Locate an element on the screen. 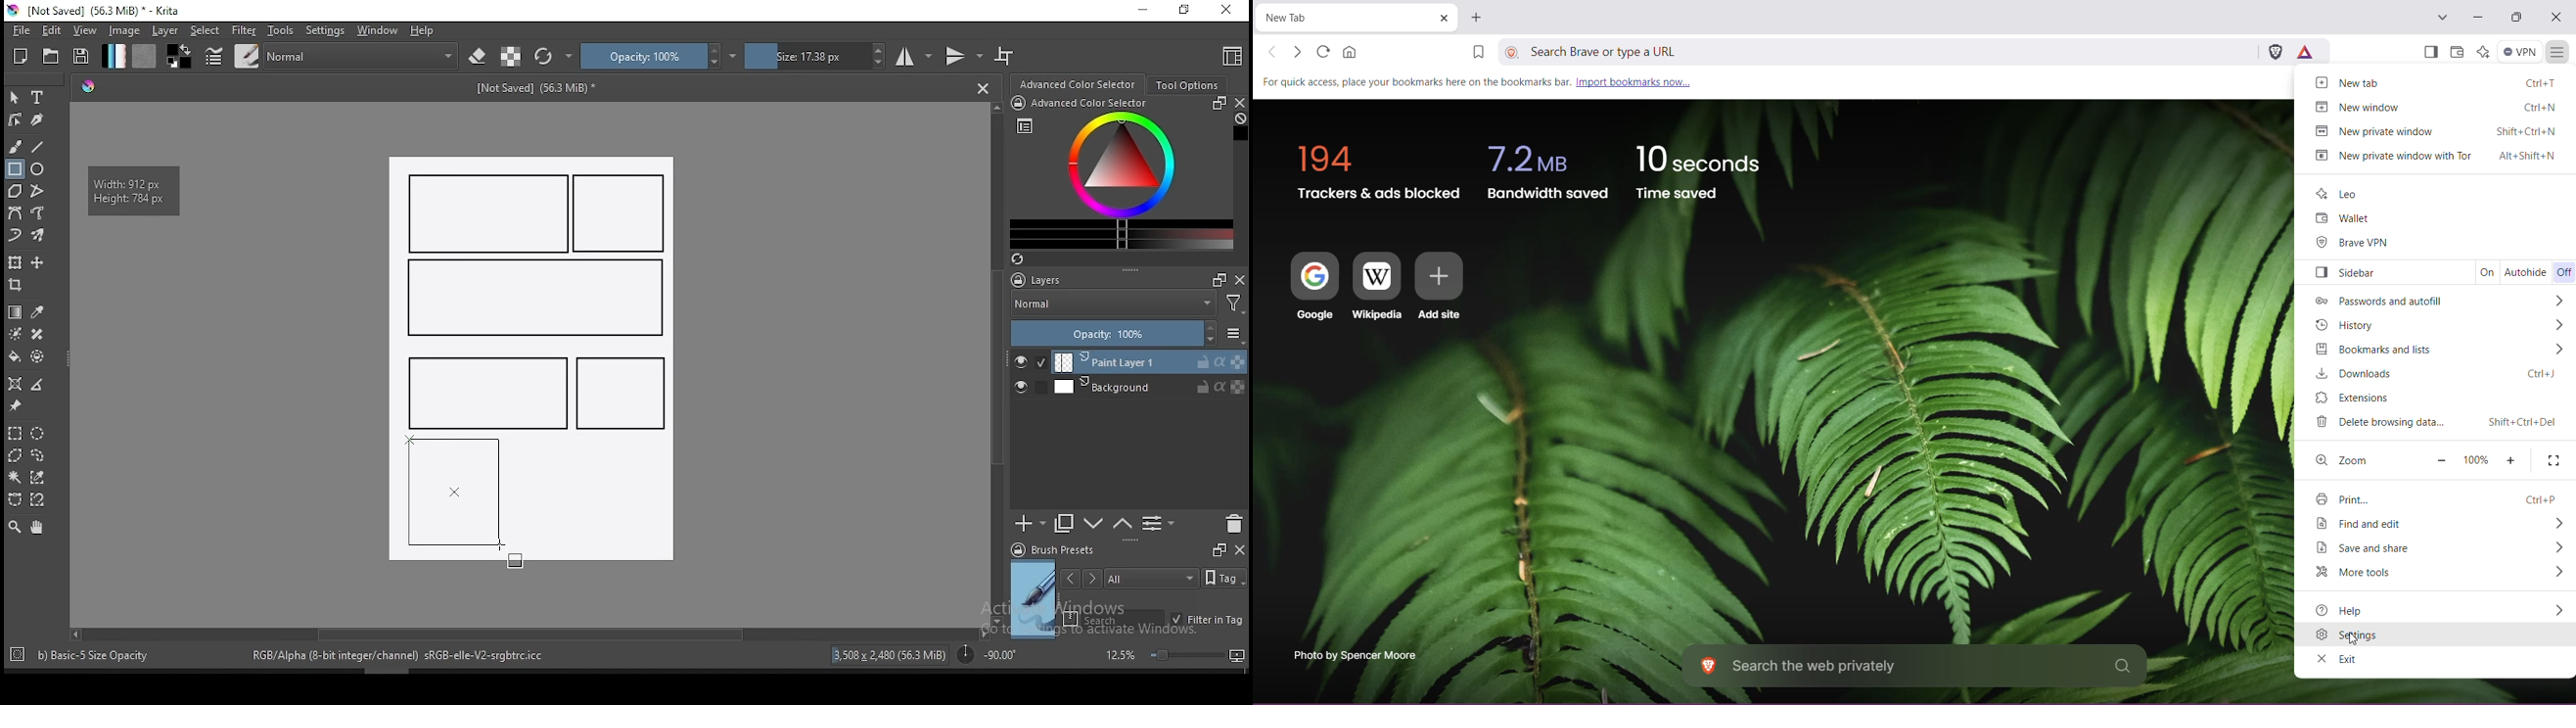 Image resolution: width=2576 pixels, height=728 pixels. tools is located at coordinates (281, 30).